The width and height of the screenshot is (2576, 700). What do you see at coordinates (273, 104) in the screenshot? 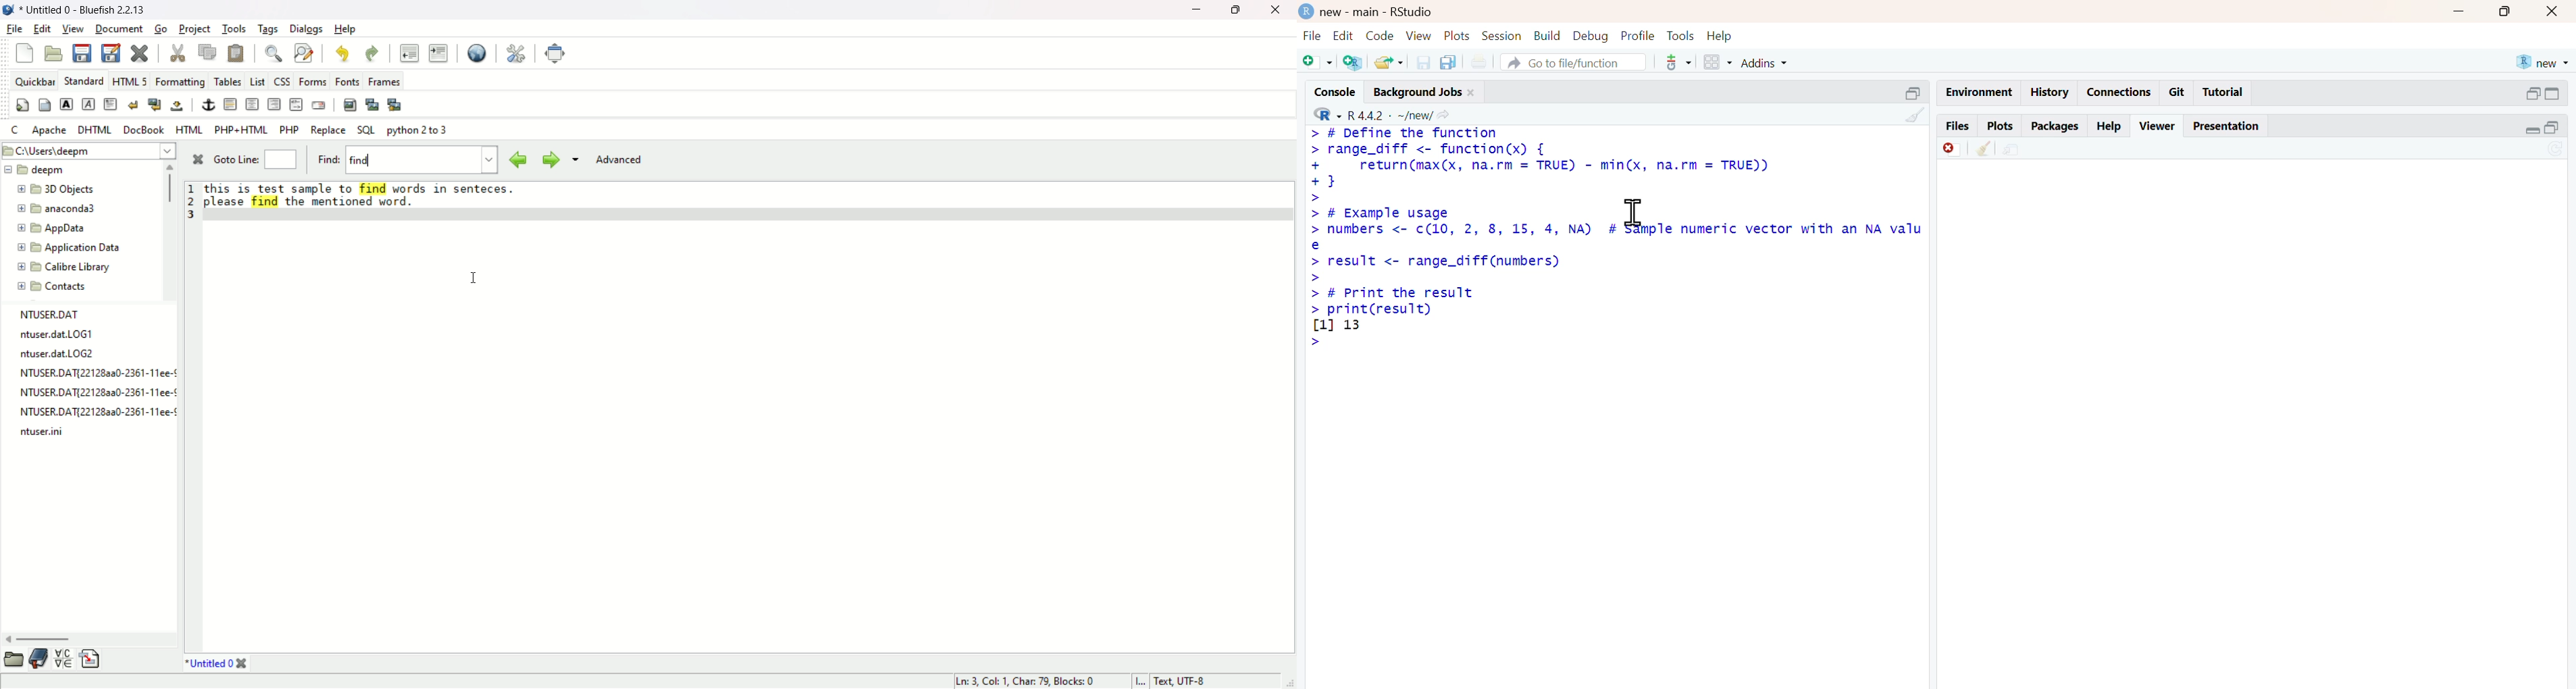
I see `right justify` at bounding box center [273, 104].